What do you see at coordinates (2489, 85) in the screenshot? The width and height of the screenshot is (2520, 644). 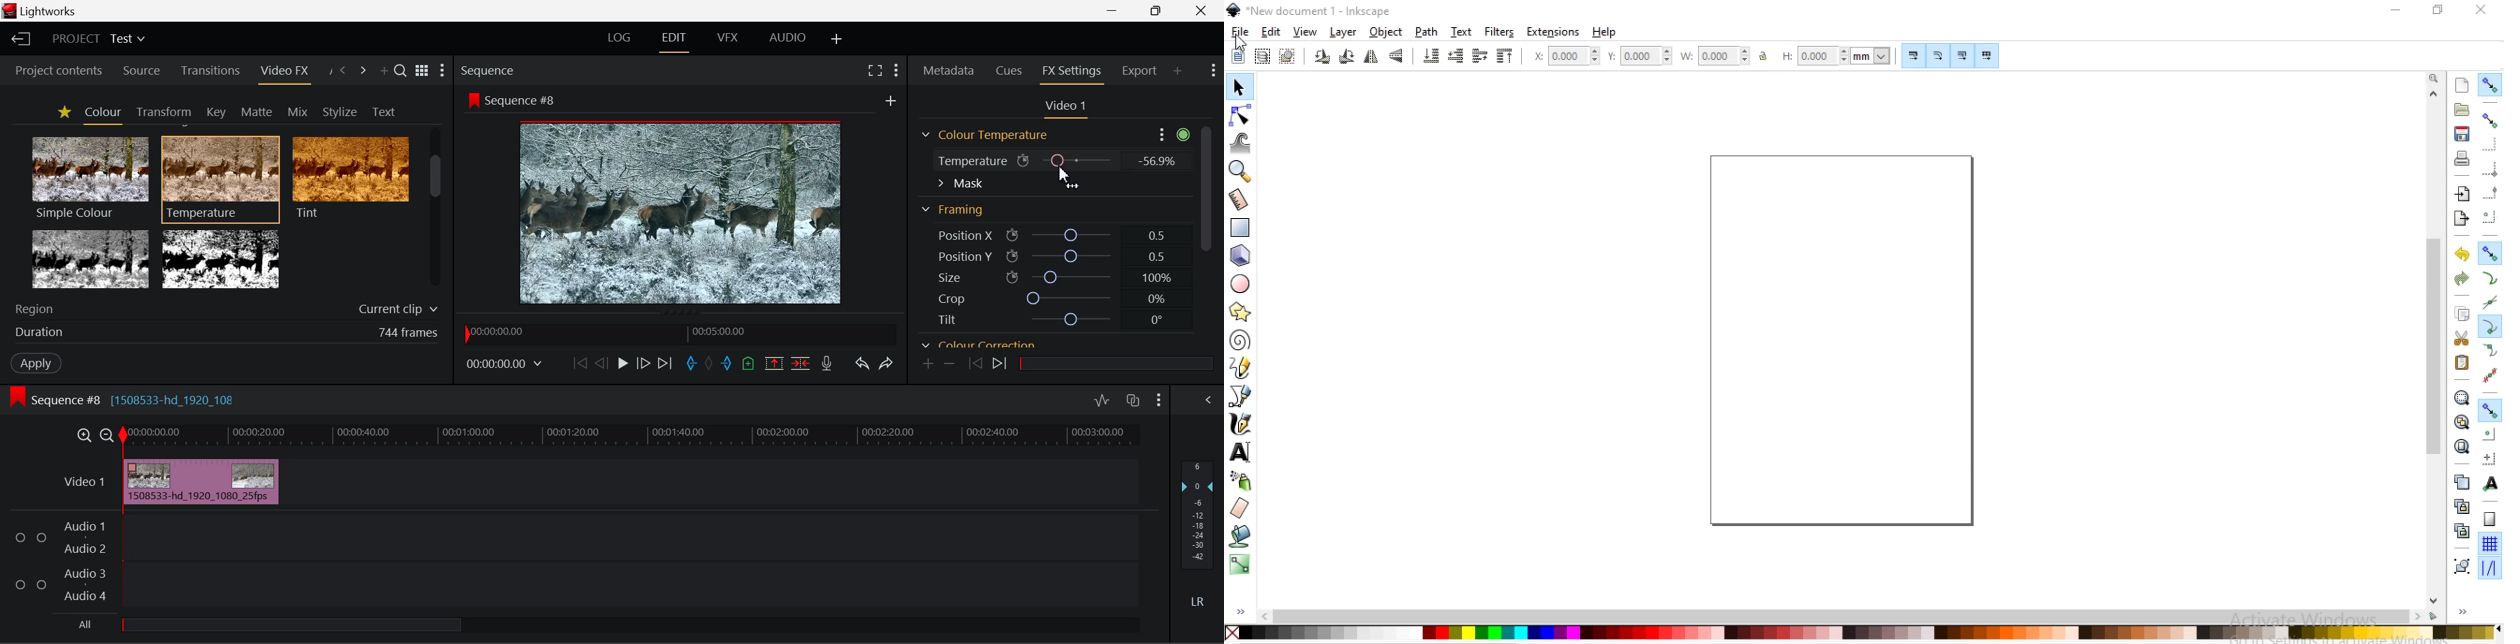 I see `enable snapping` at bounding box center [2489, 85].